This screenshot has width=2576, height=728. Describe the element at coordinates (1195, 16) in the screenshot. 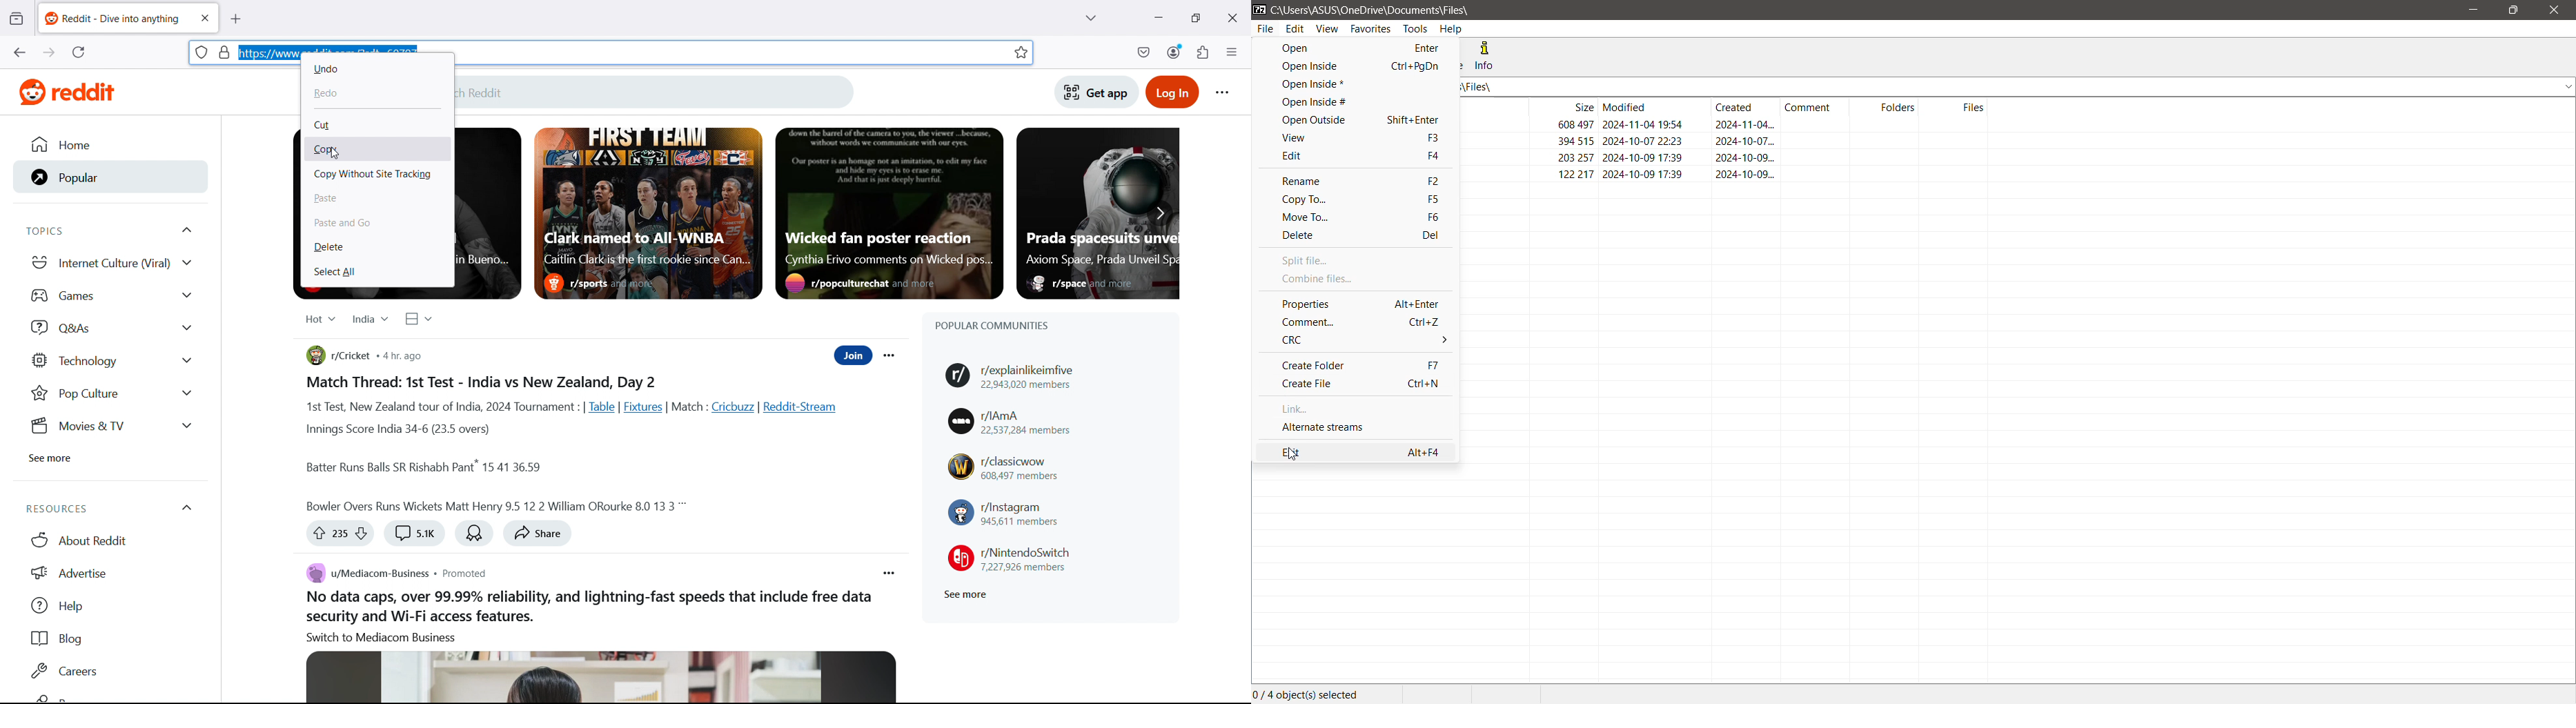

I see `maximize` at that location.